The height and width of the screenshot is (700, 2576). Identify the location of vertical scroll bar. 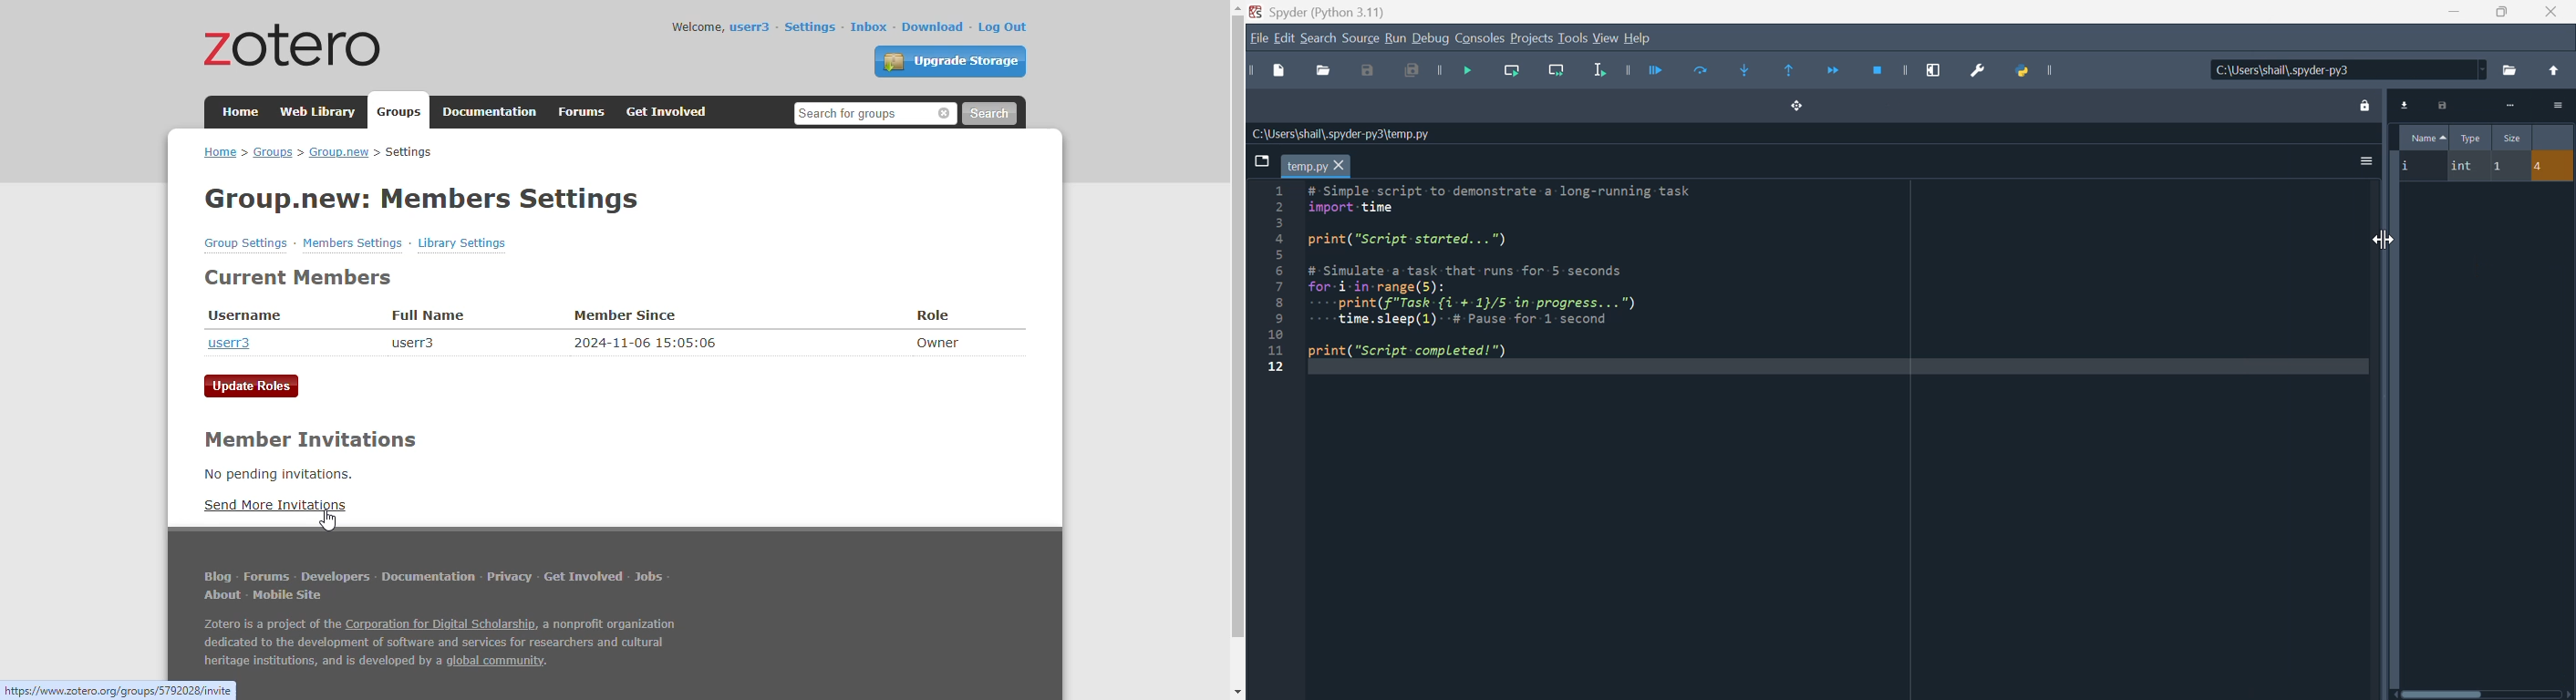
(1236, 327).